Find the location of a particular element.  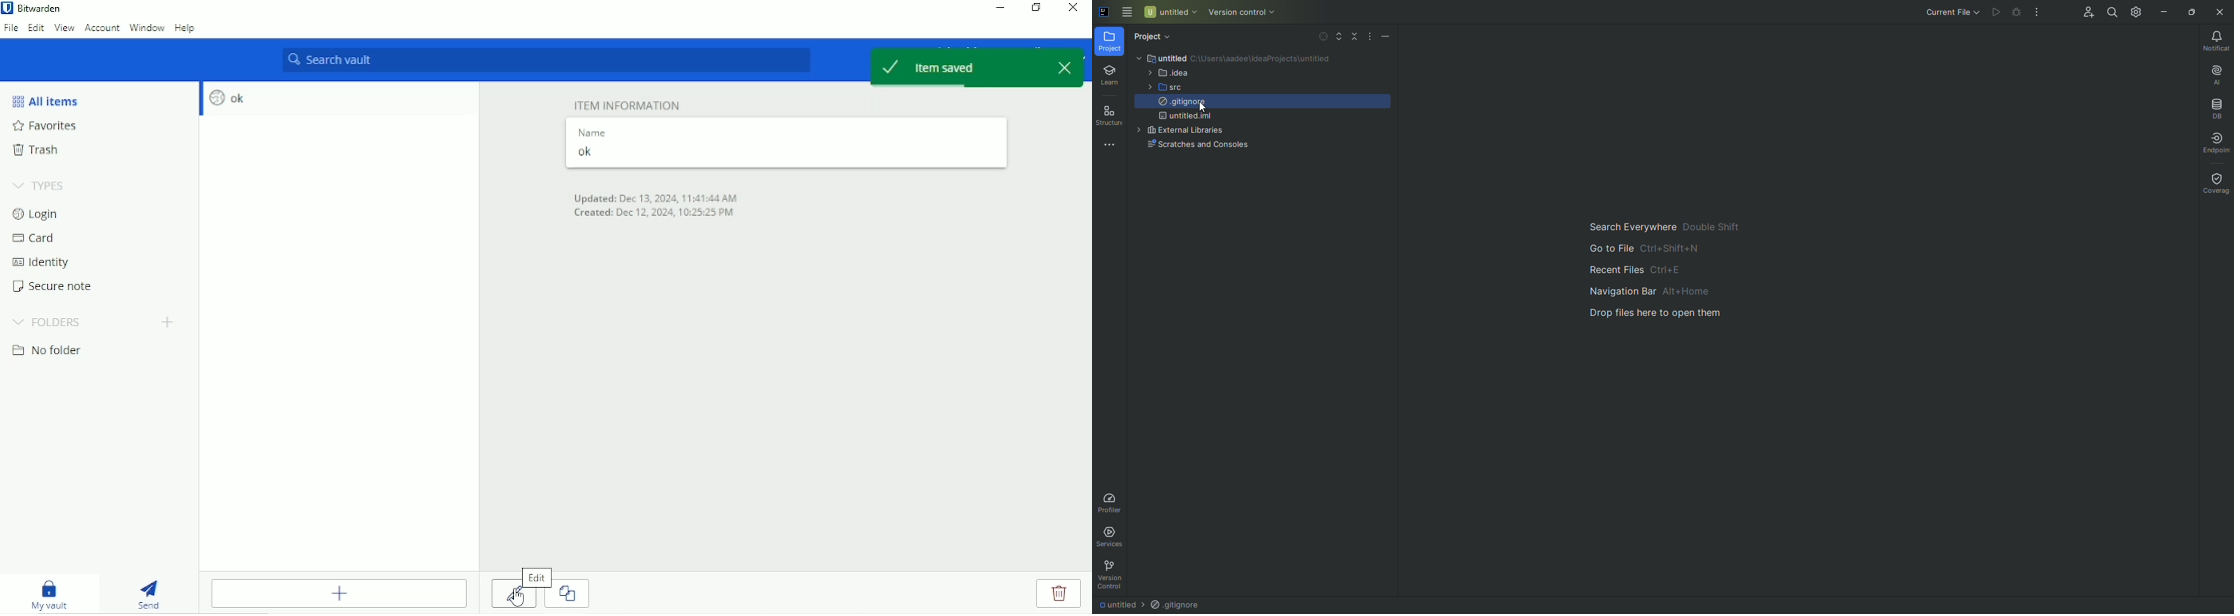

Database is located at coordinates (2216, 105).